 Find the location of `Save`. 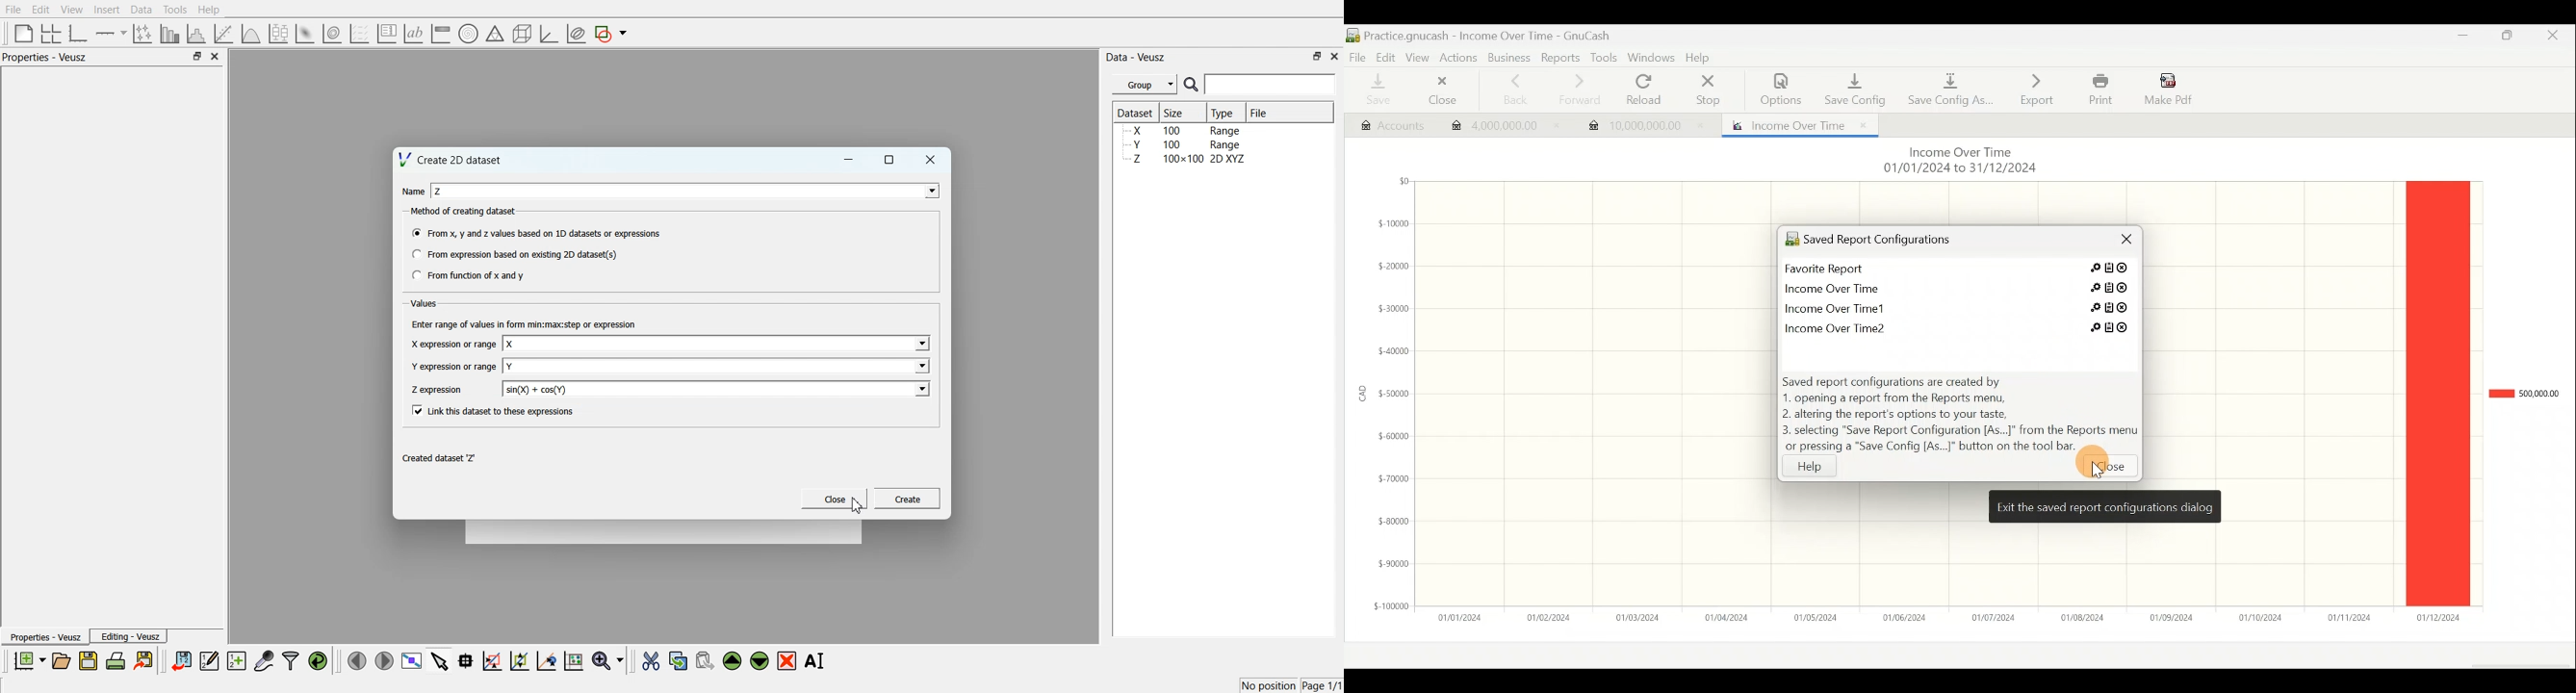

Save is located at coordinates (1376, 90).